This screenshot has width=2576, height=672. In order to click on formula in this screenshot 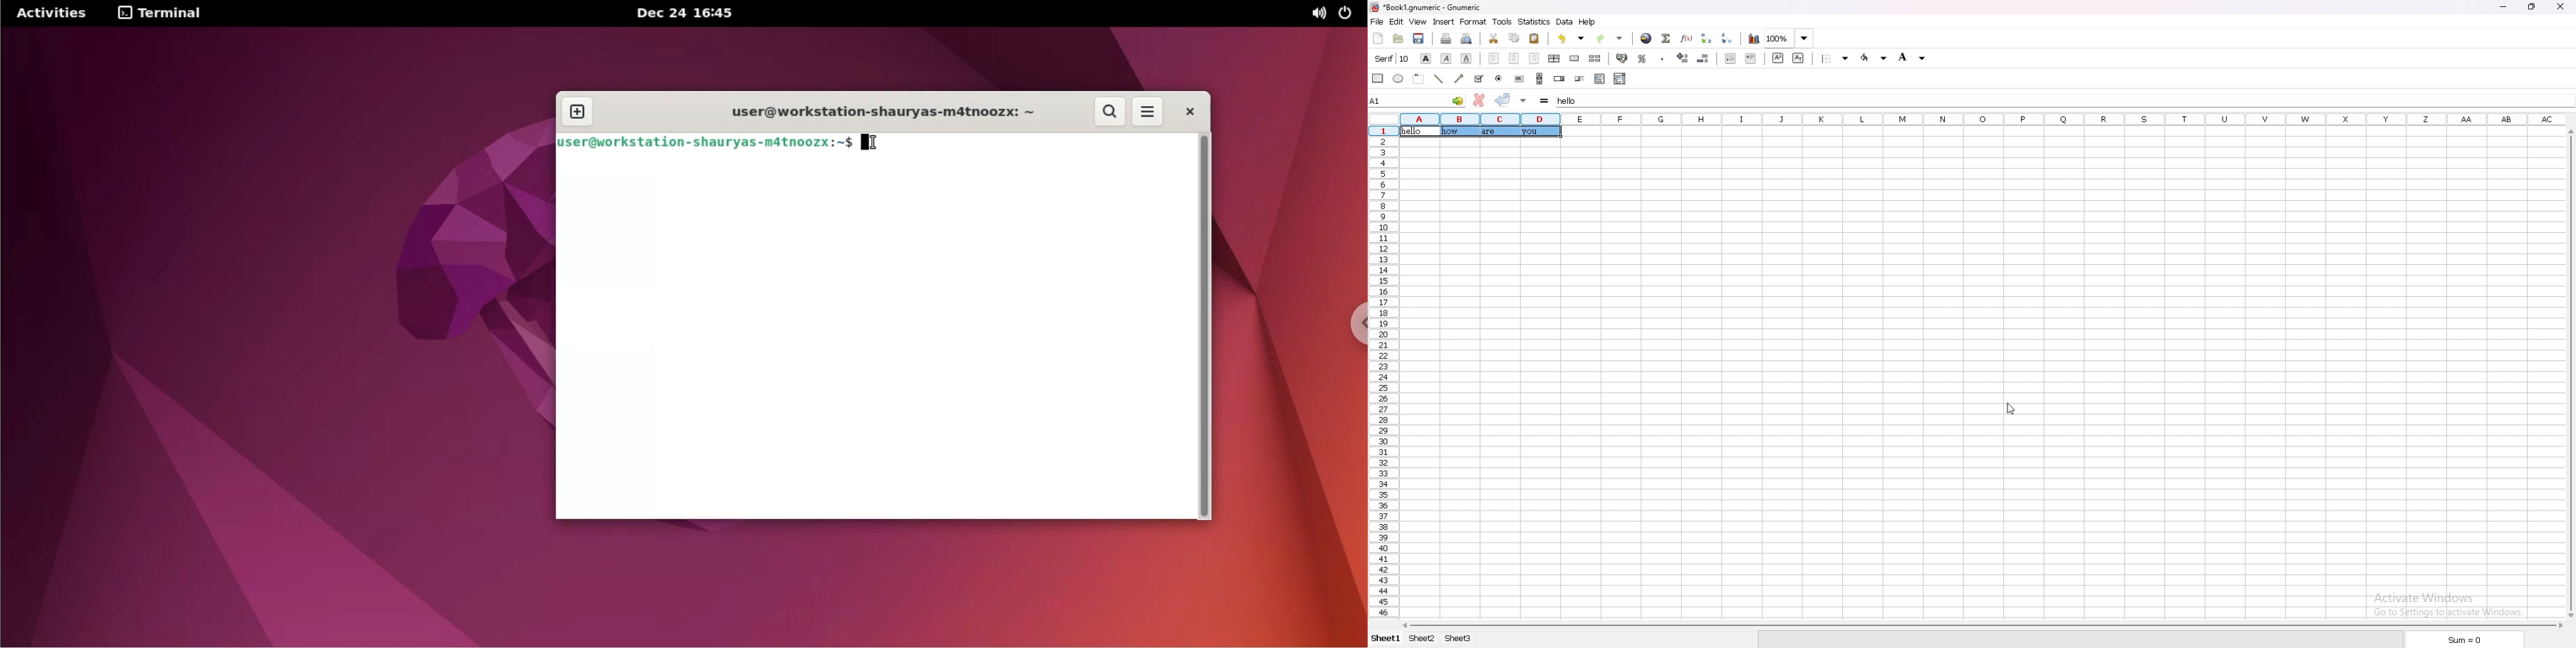, I will do `click(1545, 100)`.